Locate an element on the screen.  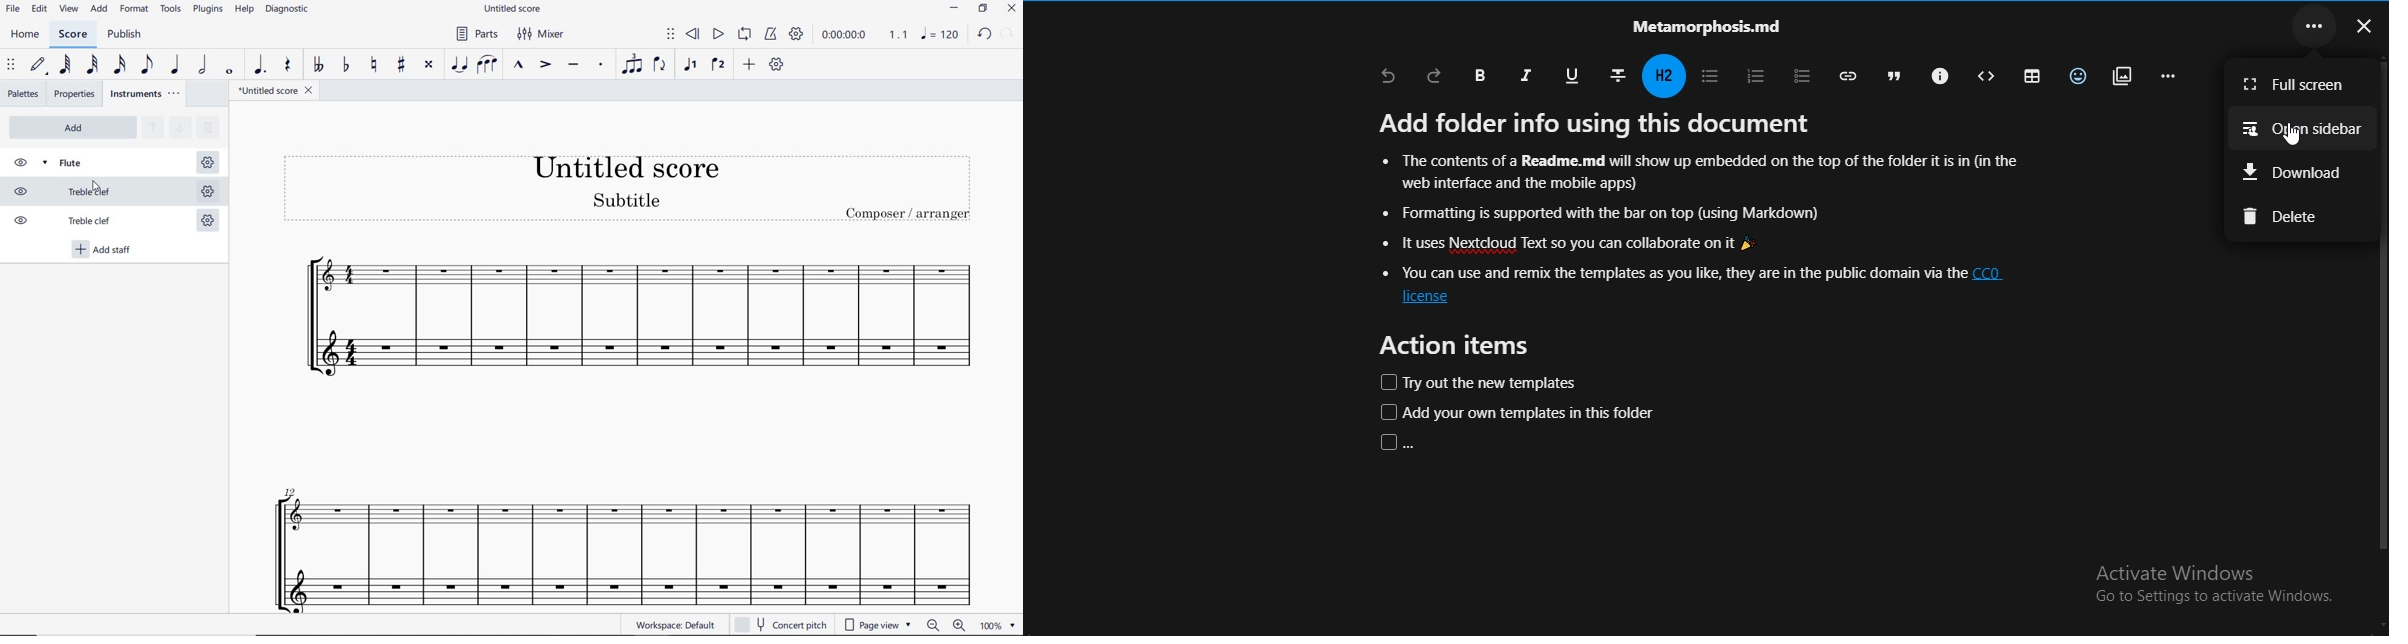
DIAGNOSTIC is located at coordinates (288, 10).